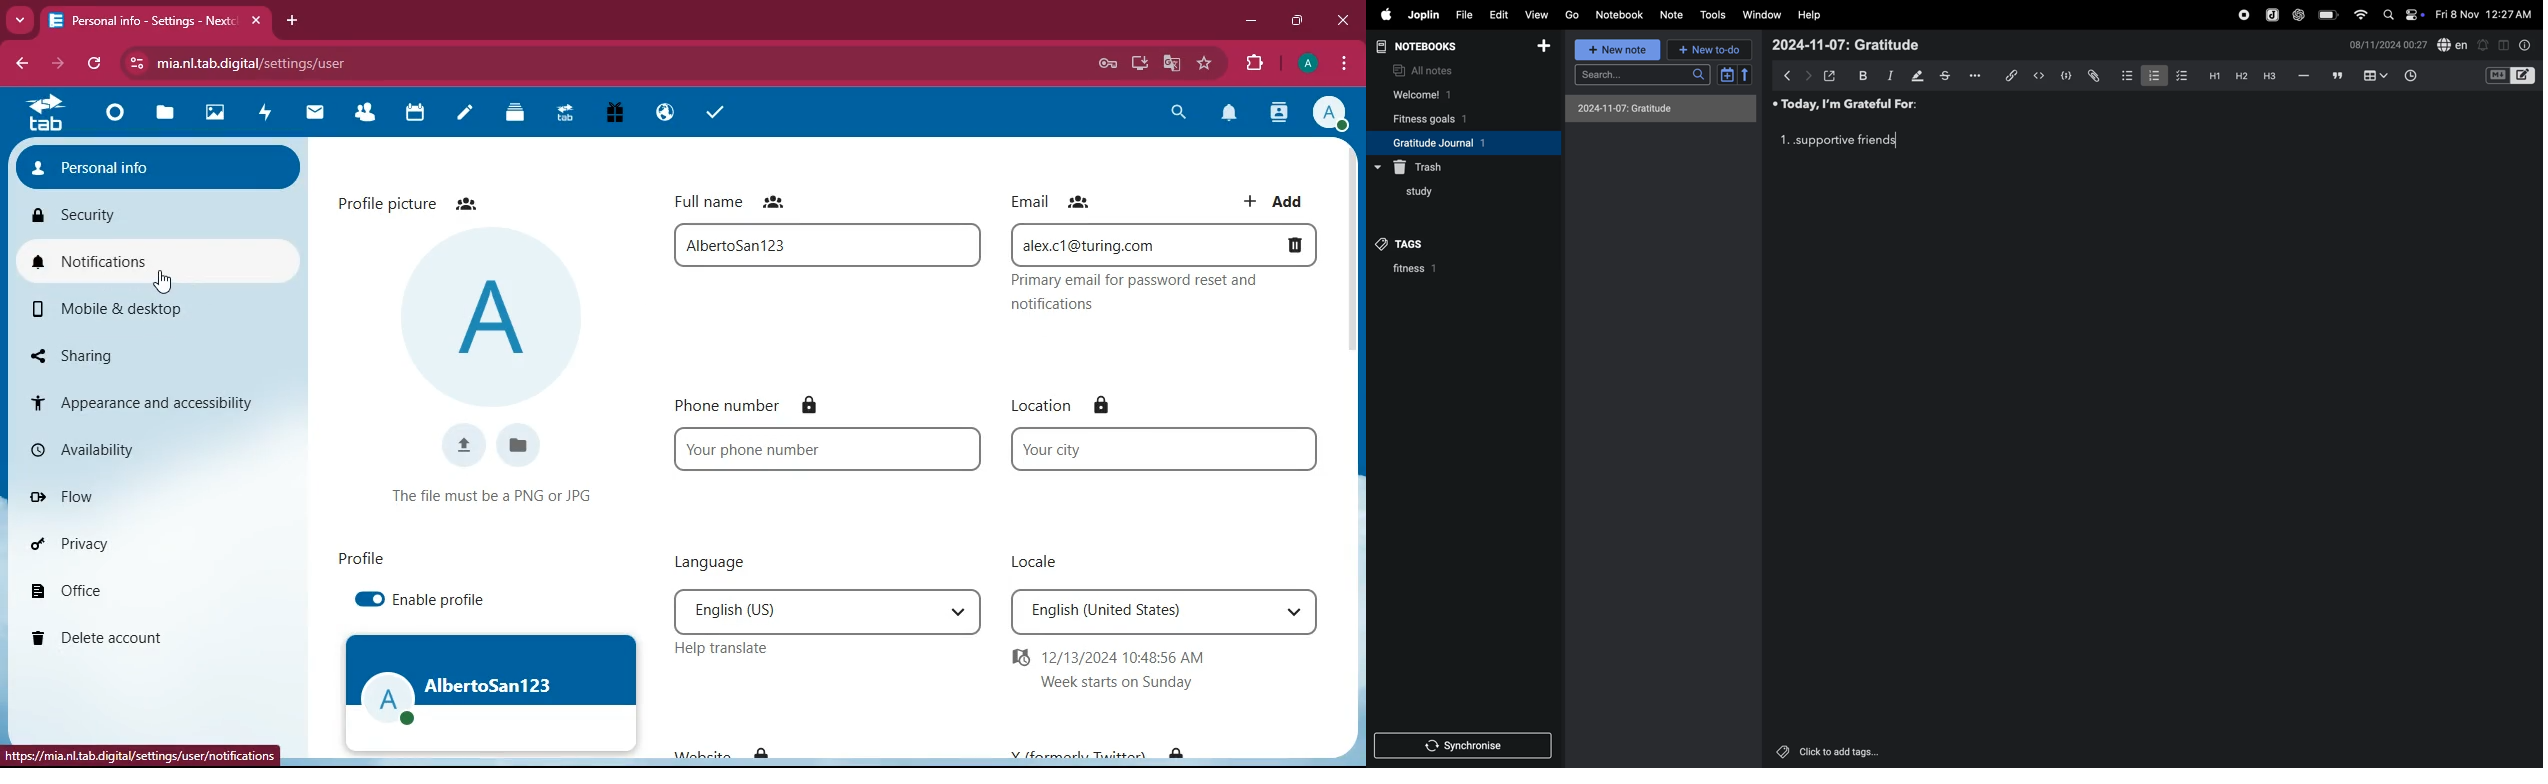 The image size is (2548, 784). Describe the element at coordinates (1435, 47) in the screenshot. I see `note book` at that location.